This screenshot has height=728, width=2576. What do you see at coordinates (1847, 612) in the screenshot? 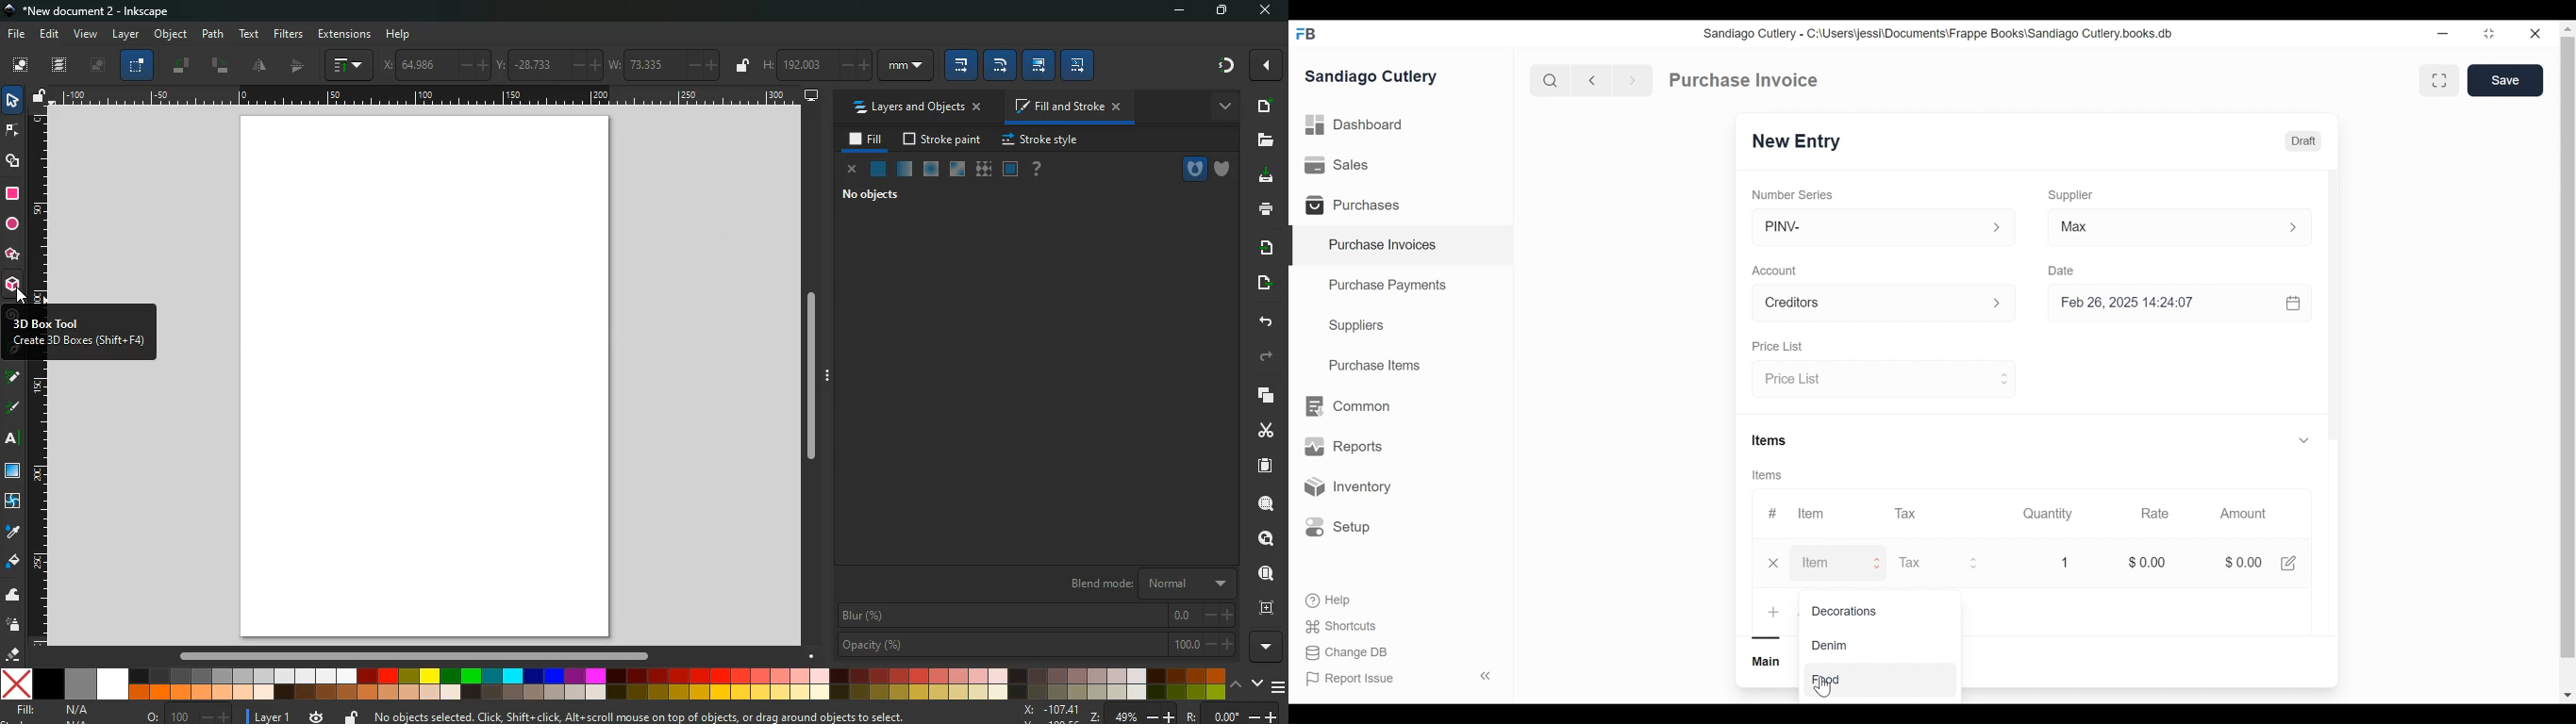
I see `Decorations` at bounding box center [1847, 612].